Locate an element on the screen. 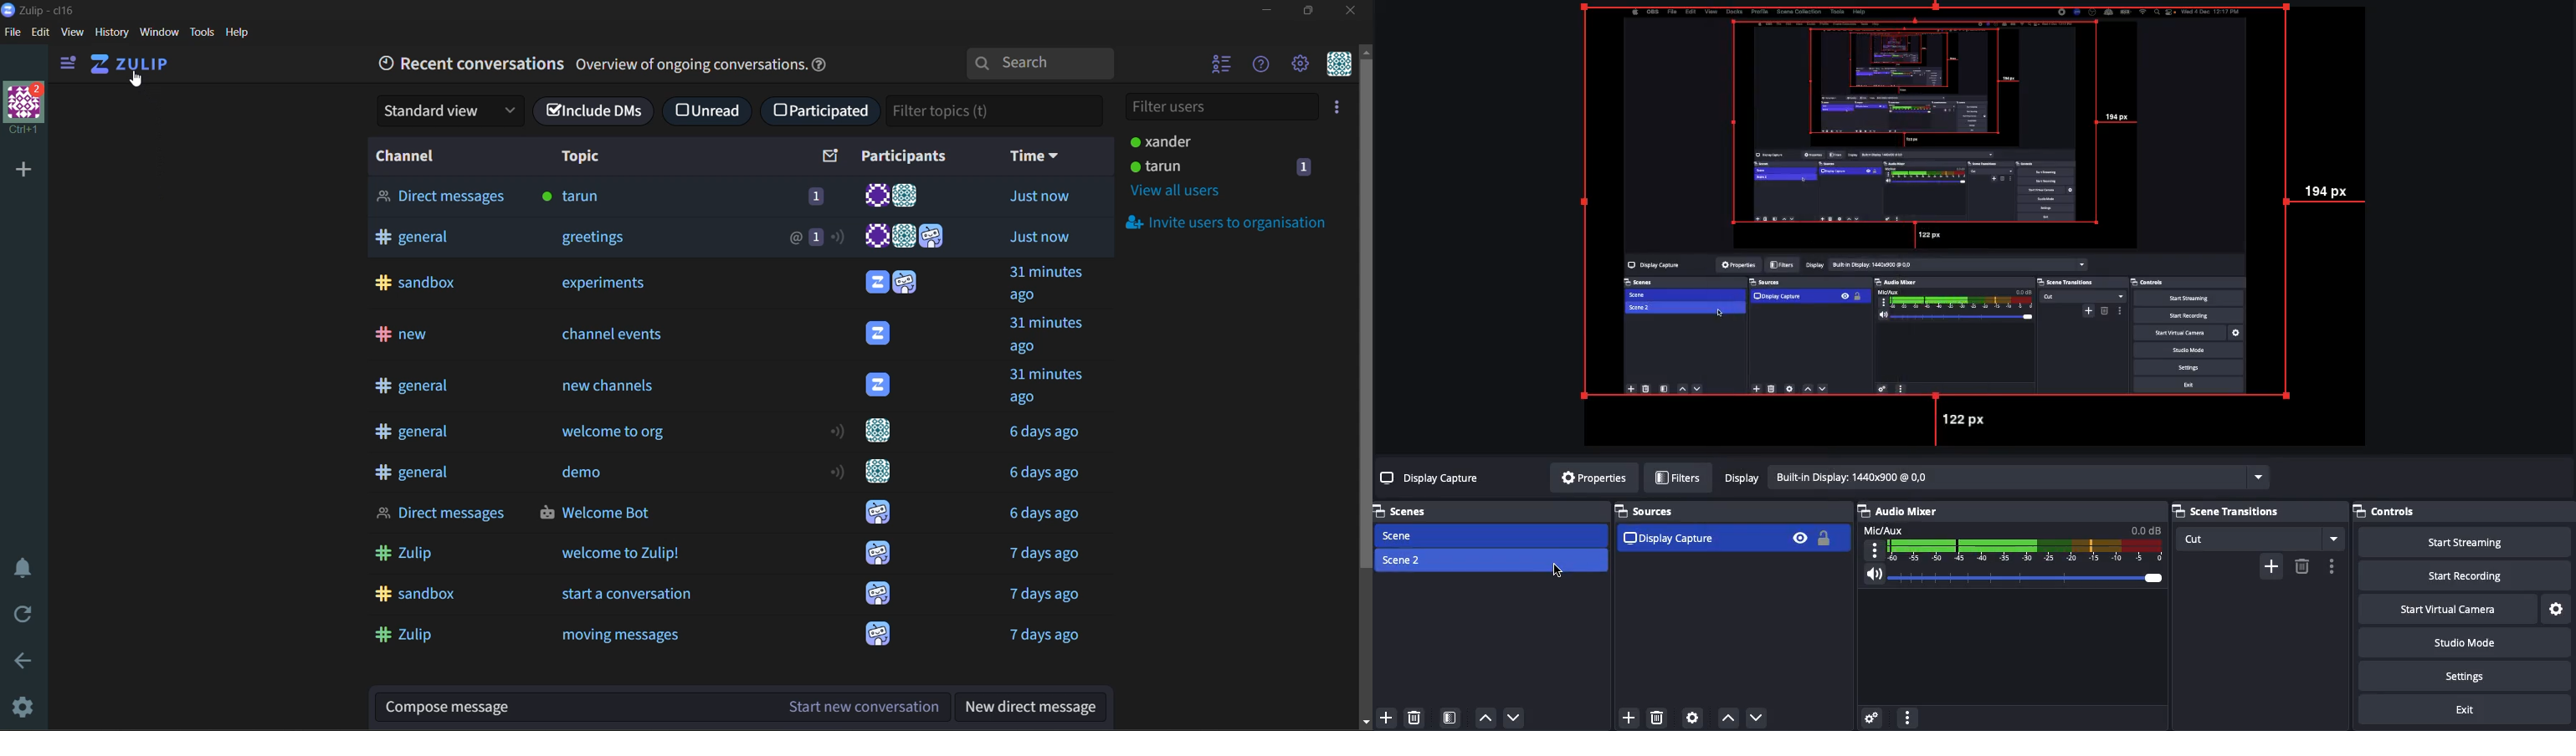 This screenshot has width=2576, height=756. general is located at coordinates (414, 238).